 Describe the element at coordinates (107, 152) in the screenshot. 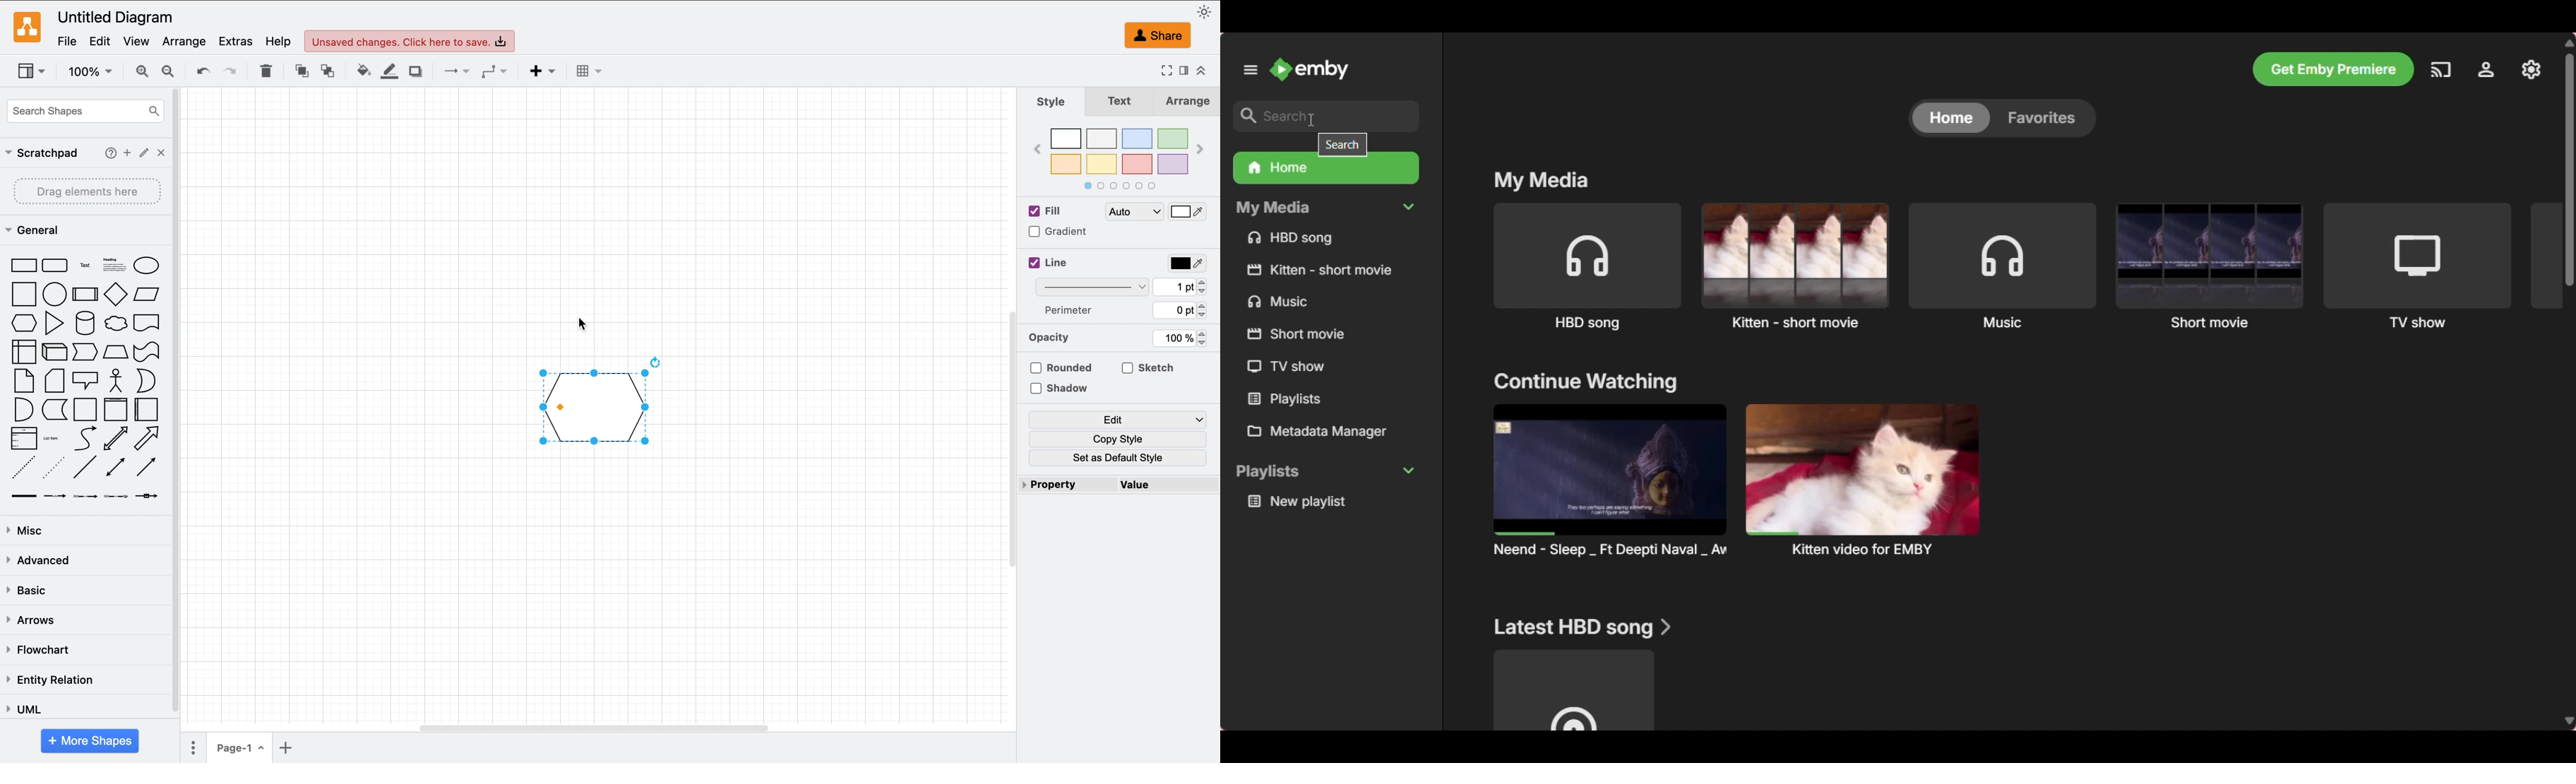

I see `help` at that location.